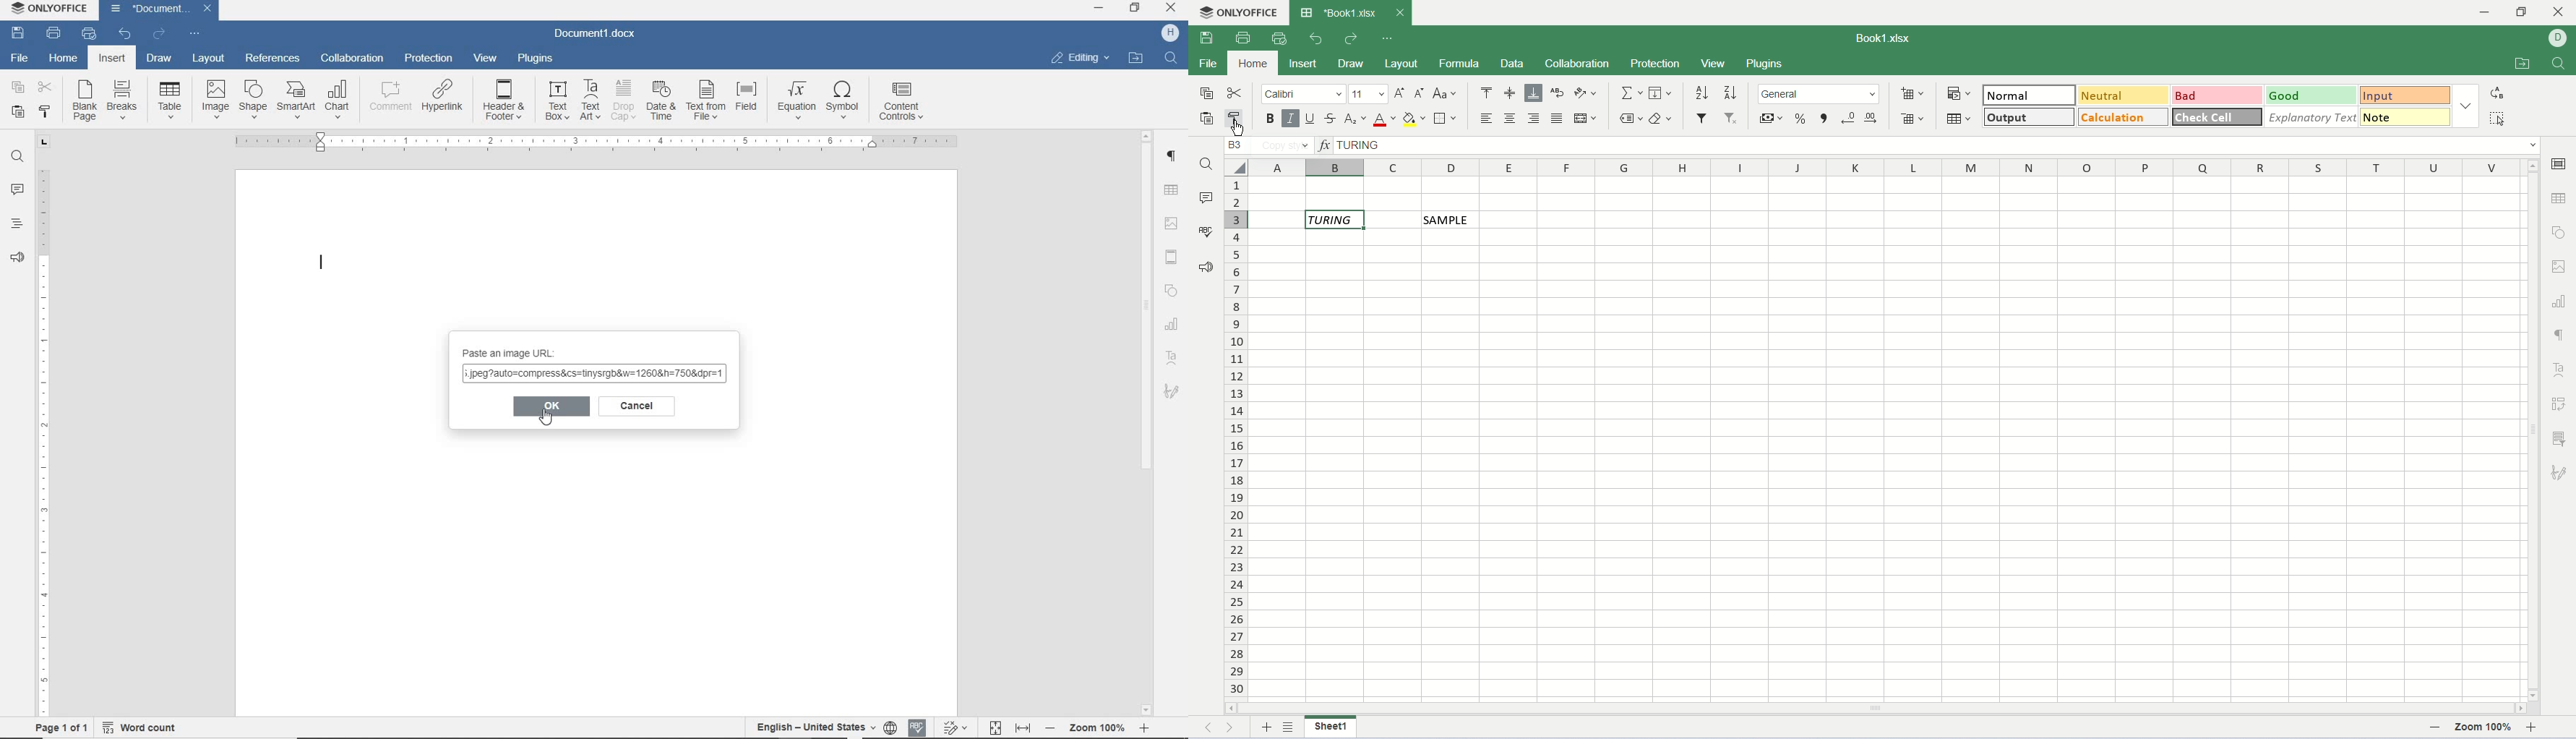  Describe the element at coordinates (429, 61) in the screenshot. I see `protection` at that location.